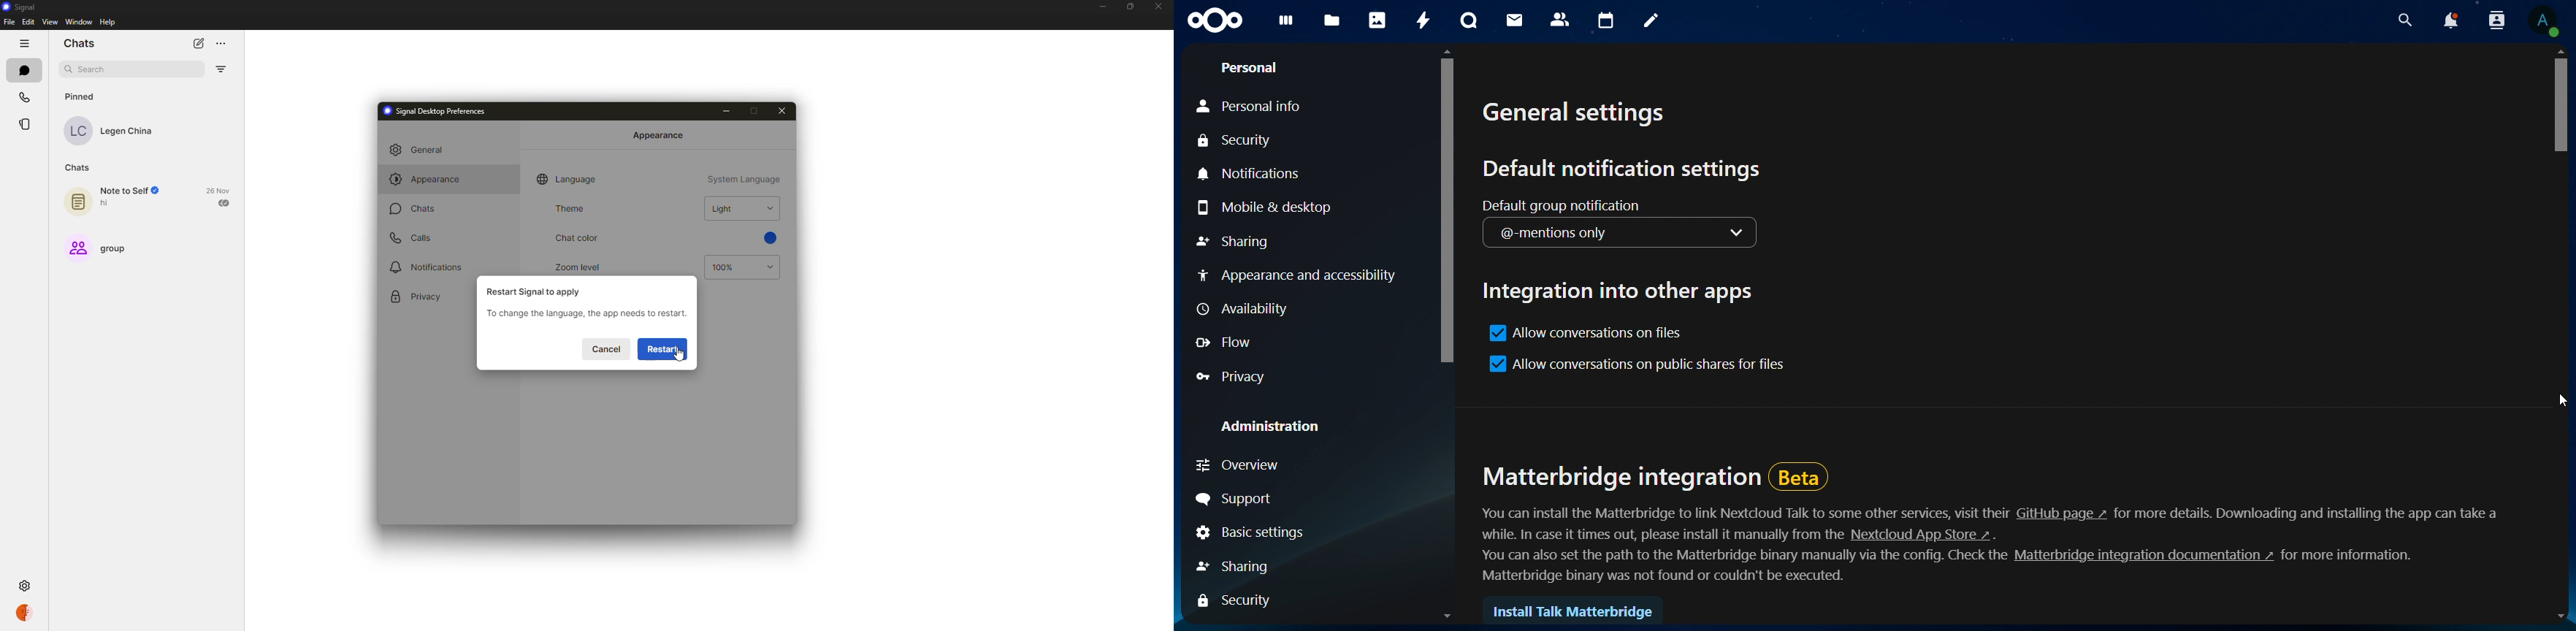  Describe the element at coordinates (1378, 19) in the screenshot. I see `photos` at that location.